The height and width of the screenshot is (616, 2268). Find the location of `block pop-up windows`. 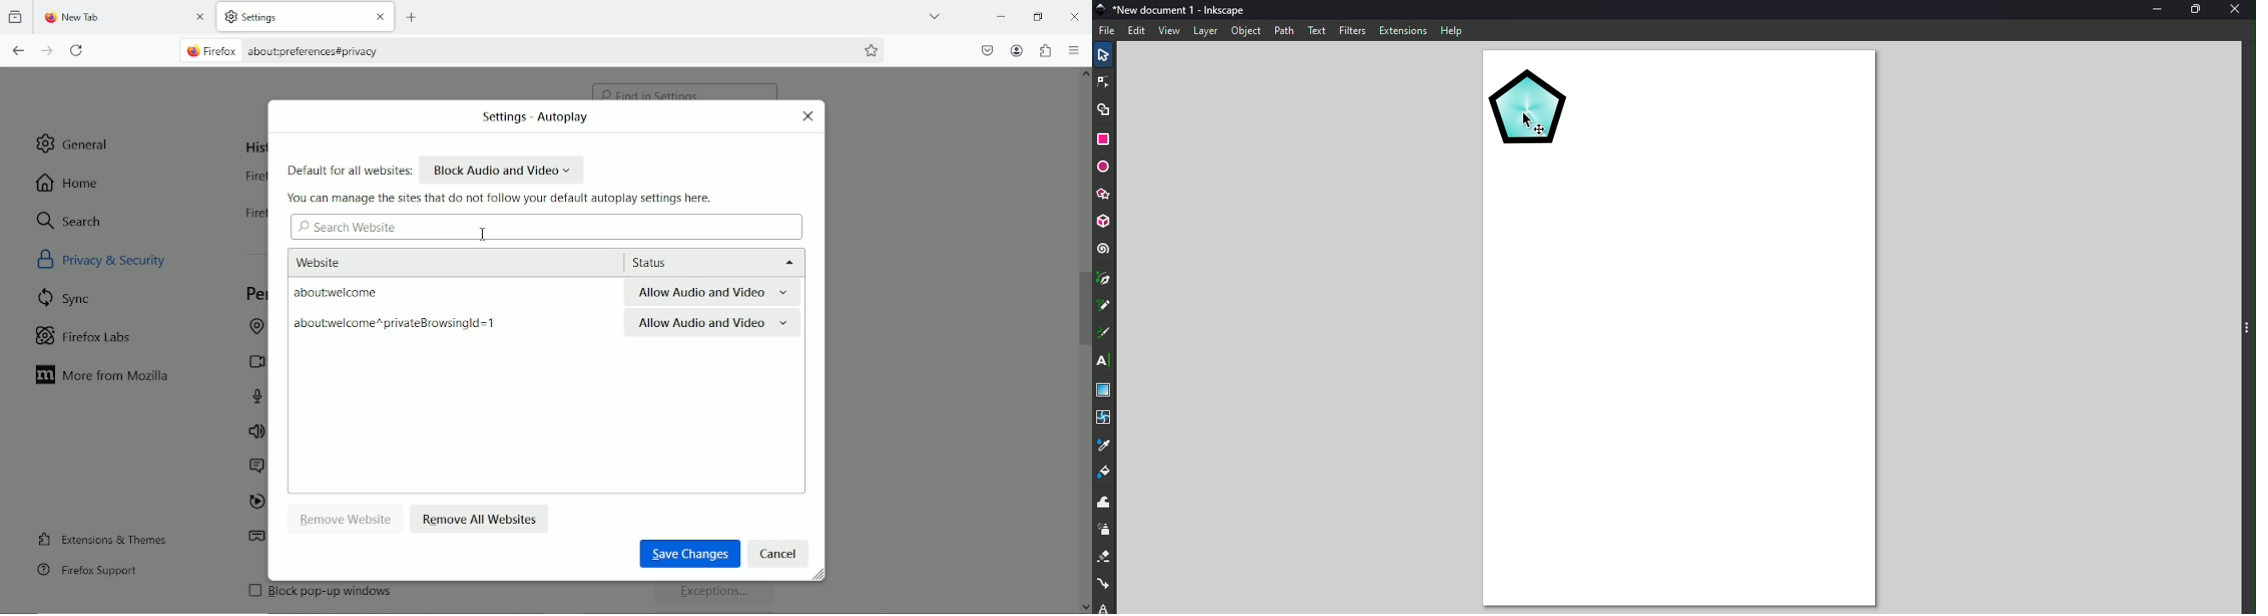

block pop-up windows is located at coordinates (387, 596).